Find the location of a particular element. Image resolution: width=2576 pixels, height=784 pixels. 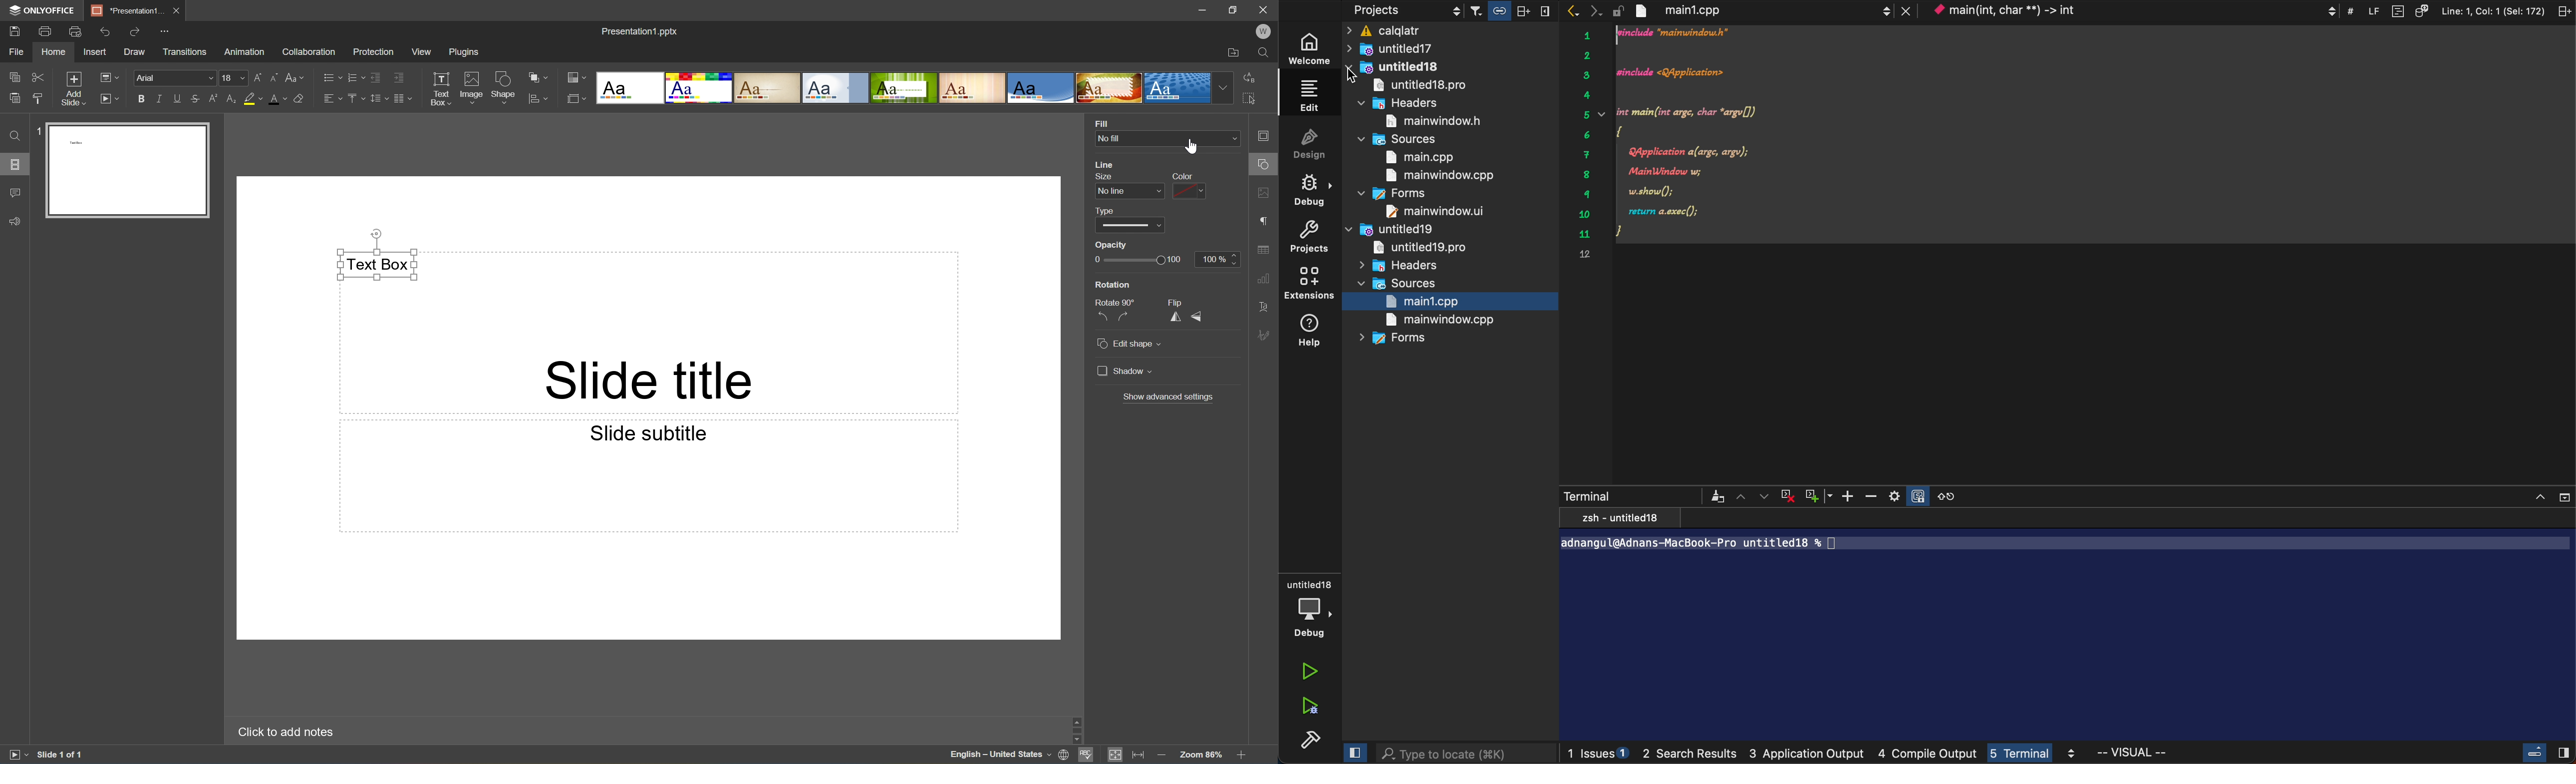

Feedback & Support is located at coordinates (14, 222).